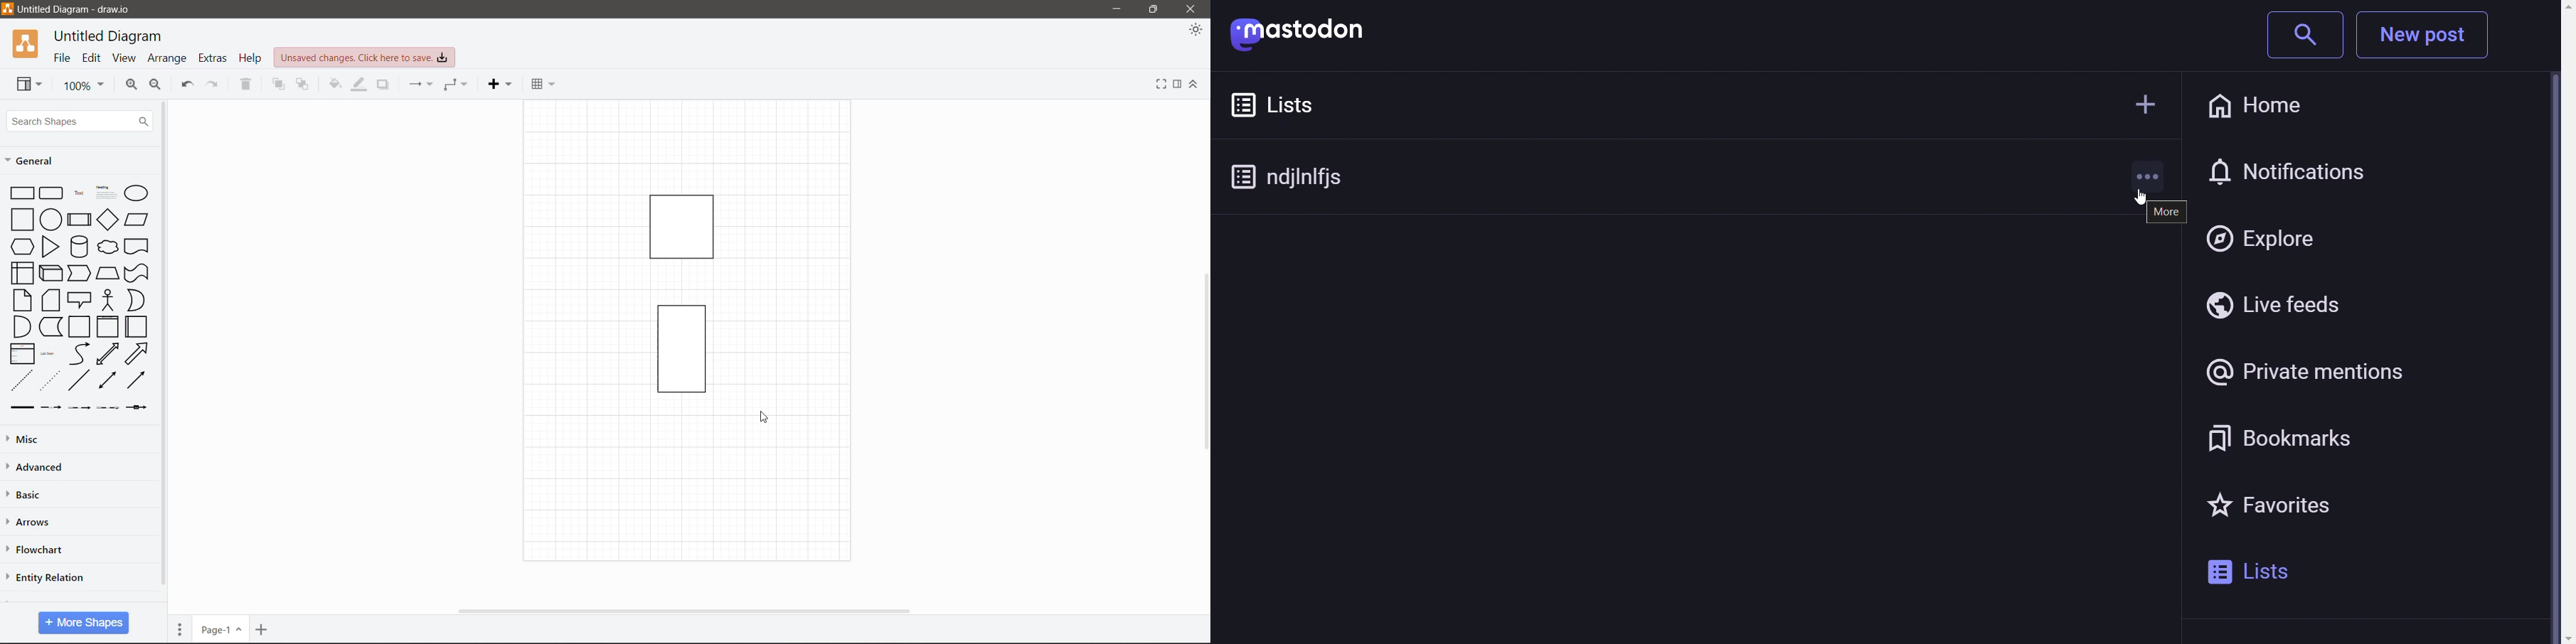 This screenshot has height=644, width=2576. Describe the element at coordinates (543, 83) in the screenshot. I see `Table` at that location.